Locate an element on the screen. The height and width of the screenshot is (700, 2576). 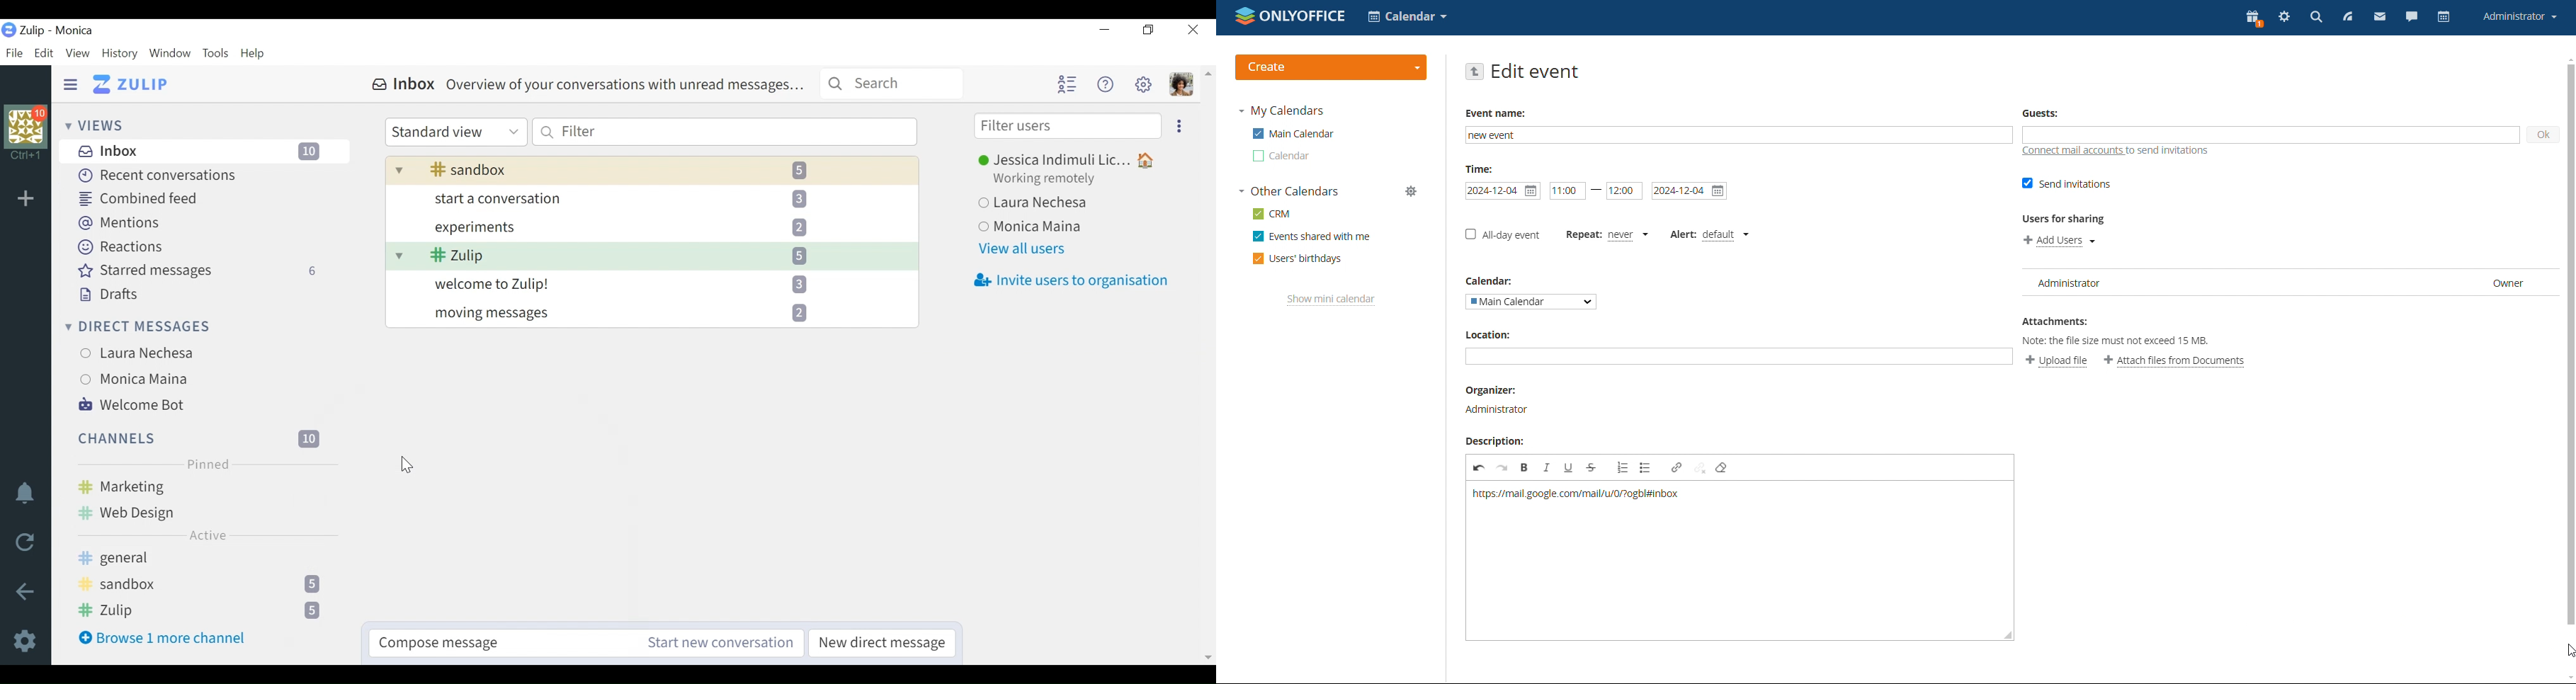
Compose message is located at coordinates (506, 643).